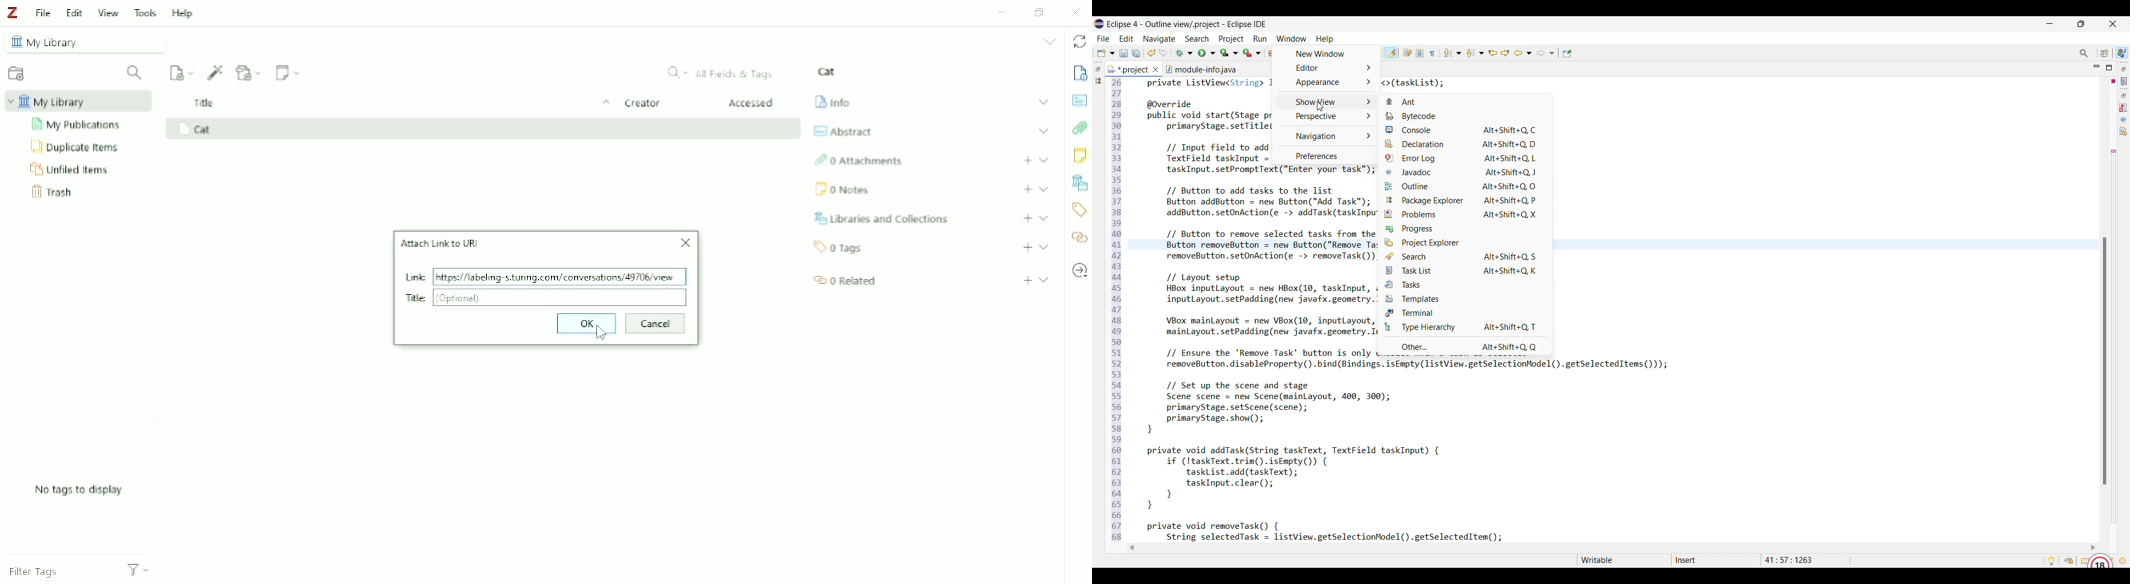 The height and width of the screenshot is (588, 2156). What do you see at coordinates (1027, 189) in the screenshot?
I see `Add` at bounding box center [1027, 189].